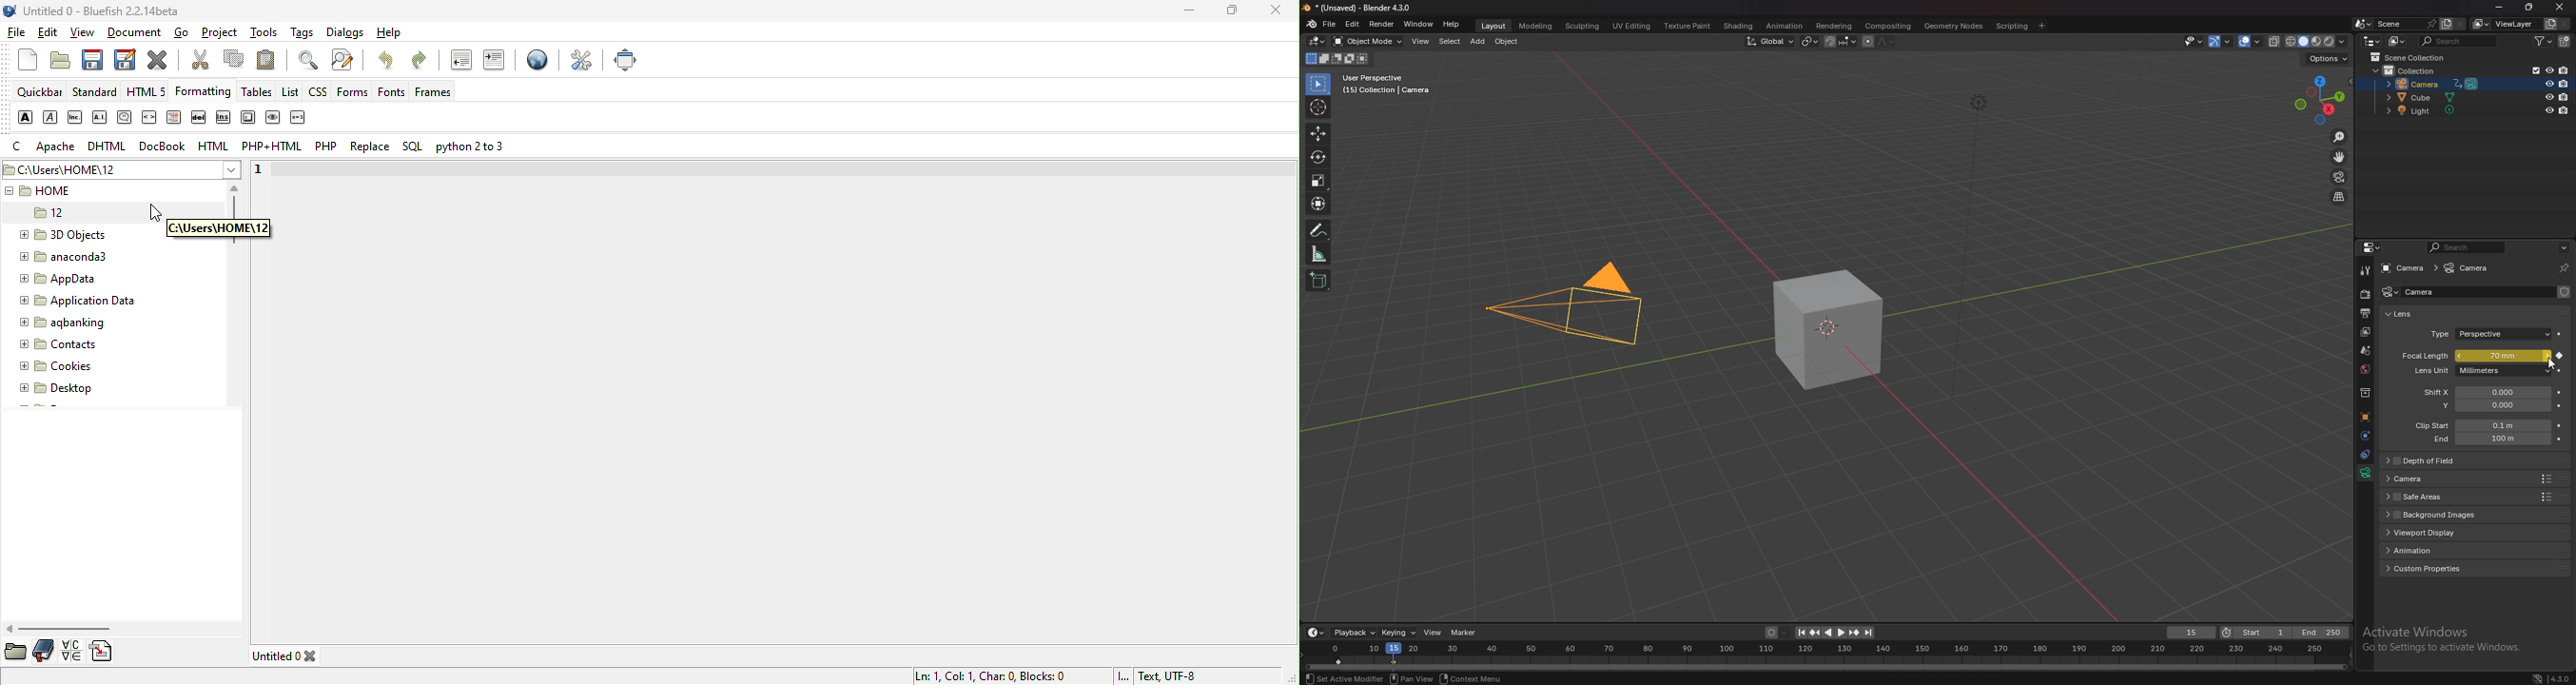 Image resolution: width=2576 pixels, height=700 pixels. What do you see at coordinates (2549, 96) in the screenshot?
I see `hide in viewport` at bounding box center [2549, 96].